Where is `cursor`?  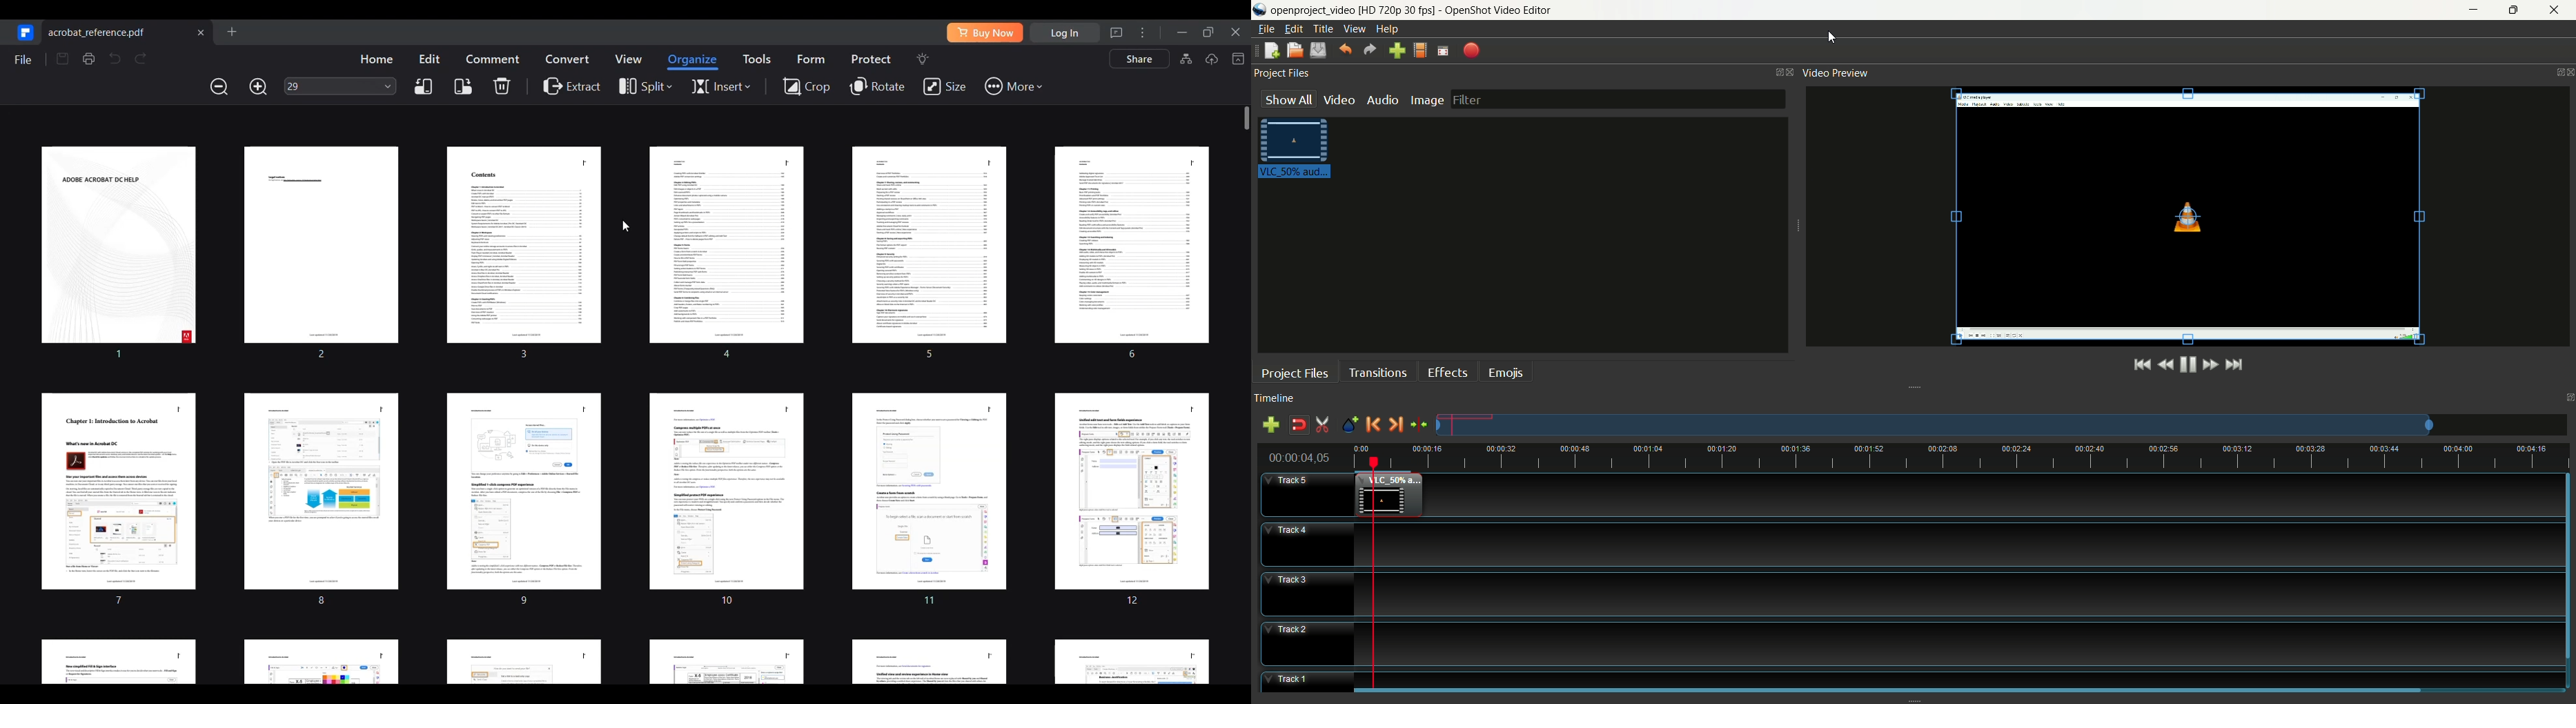
cursor is located at coordinates (1355, 463).